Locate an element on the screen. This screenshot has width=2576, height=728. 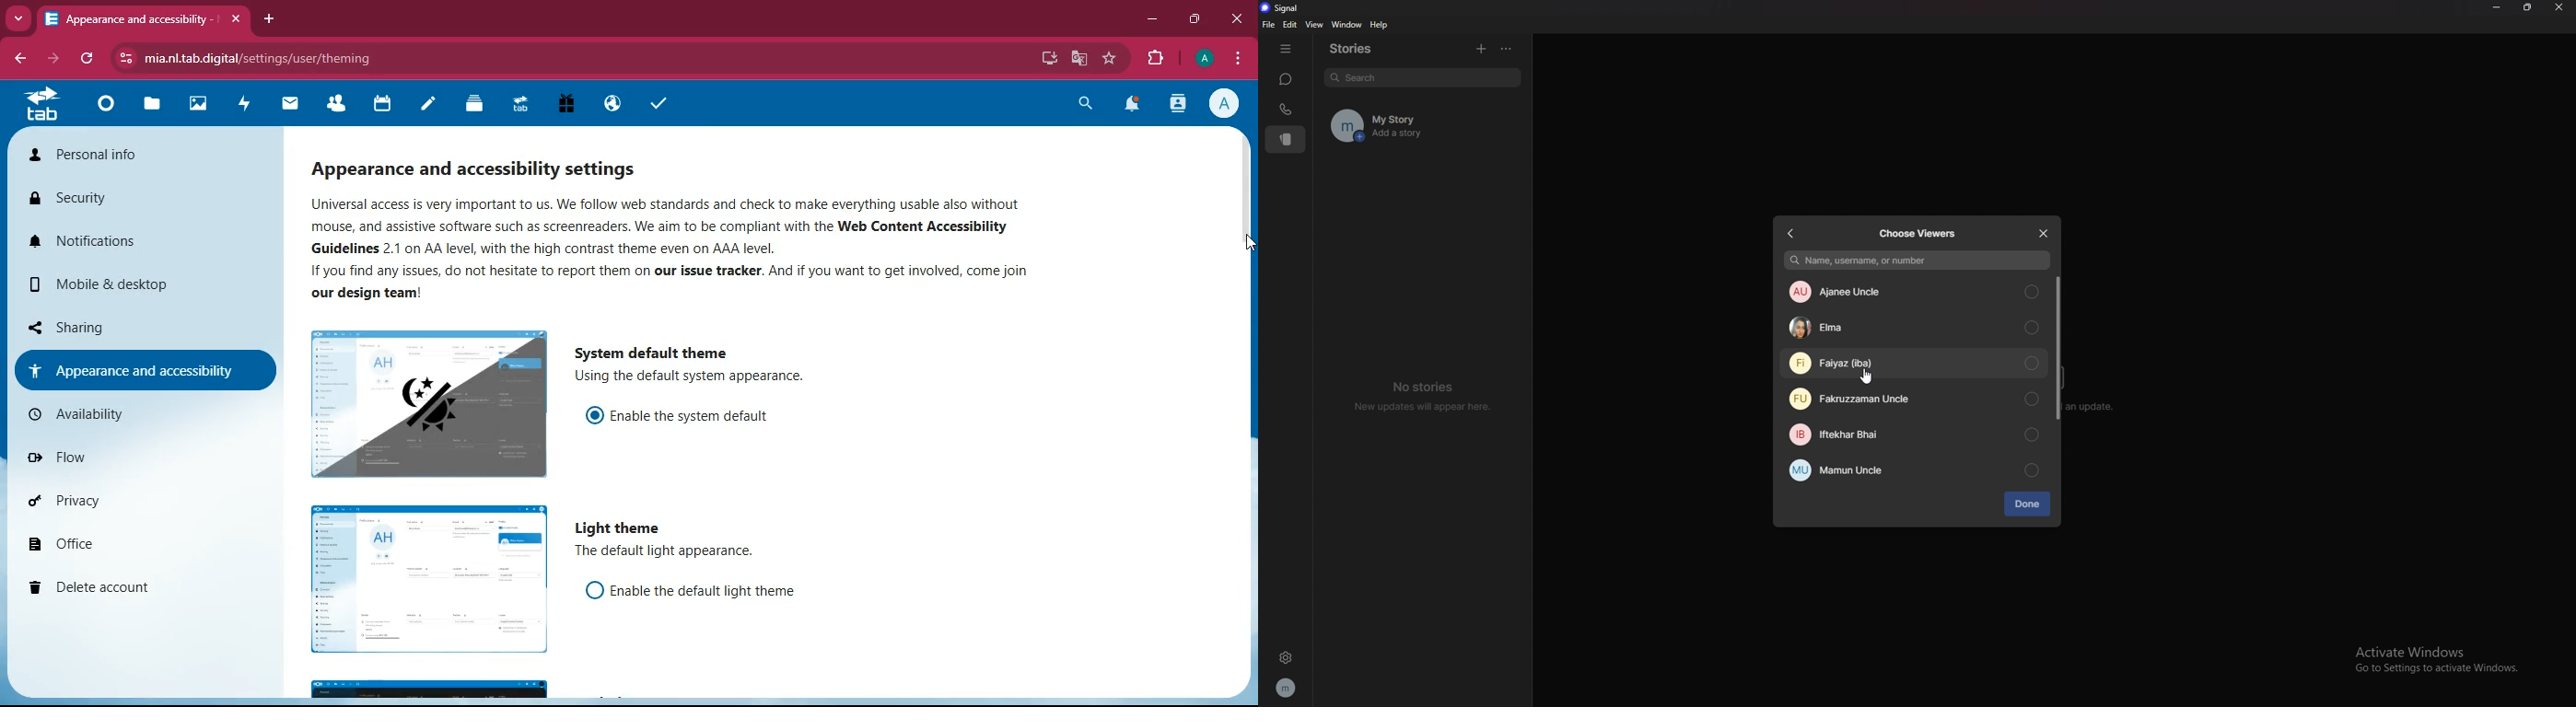
delete is located at coordinates (134, 589).